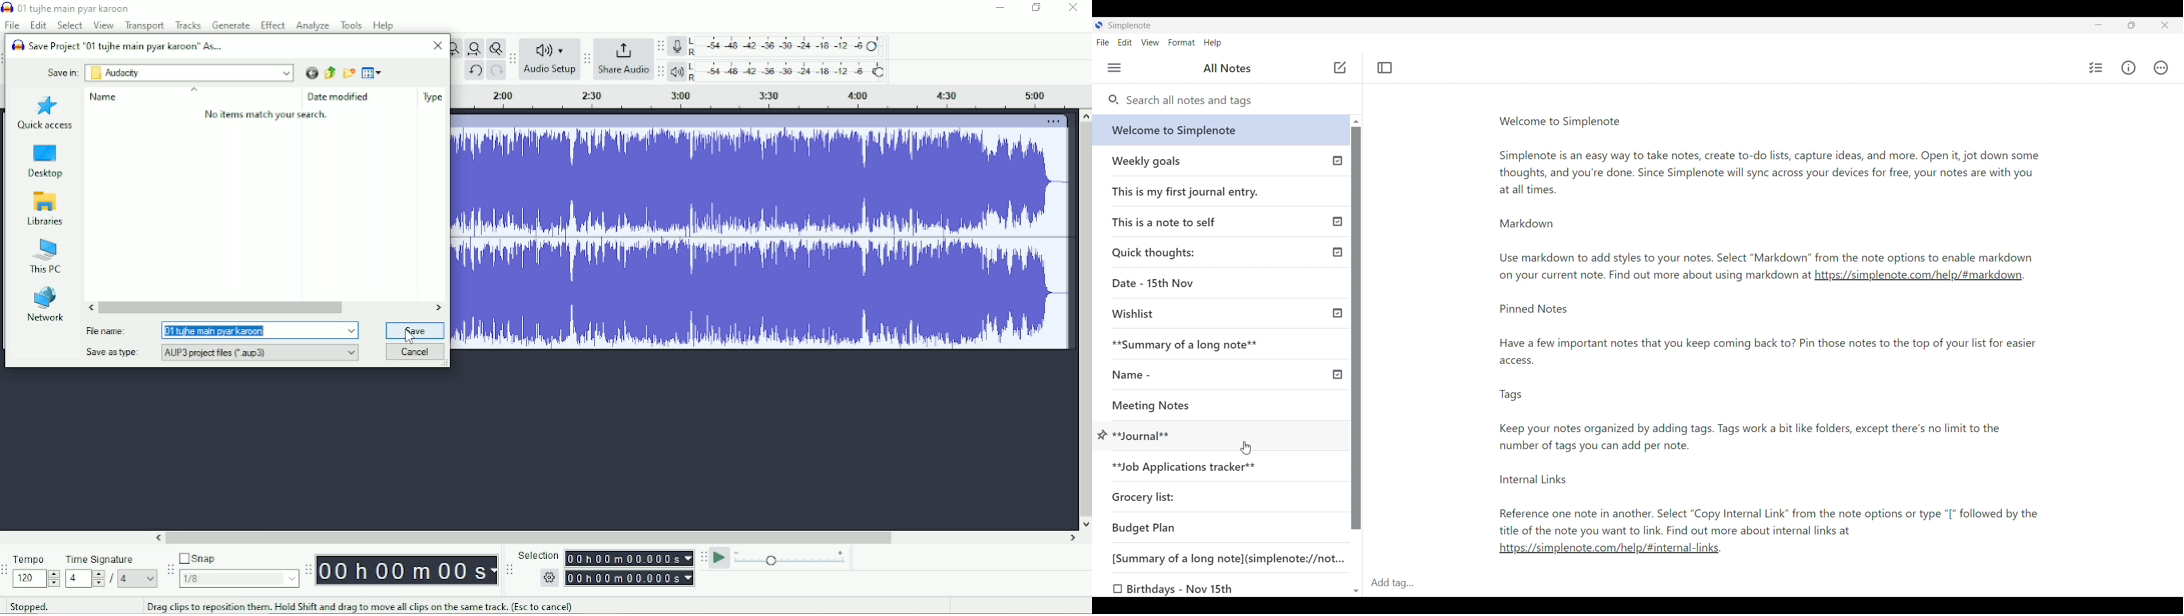 The height and width of the screenshot is (616, 2184). I want to click on Audacity playback meter toolbar, so click(662, 71).